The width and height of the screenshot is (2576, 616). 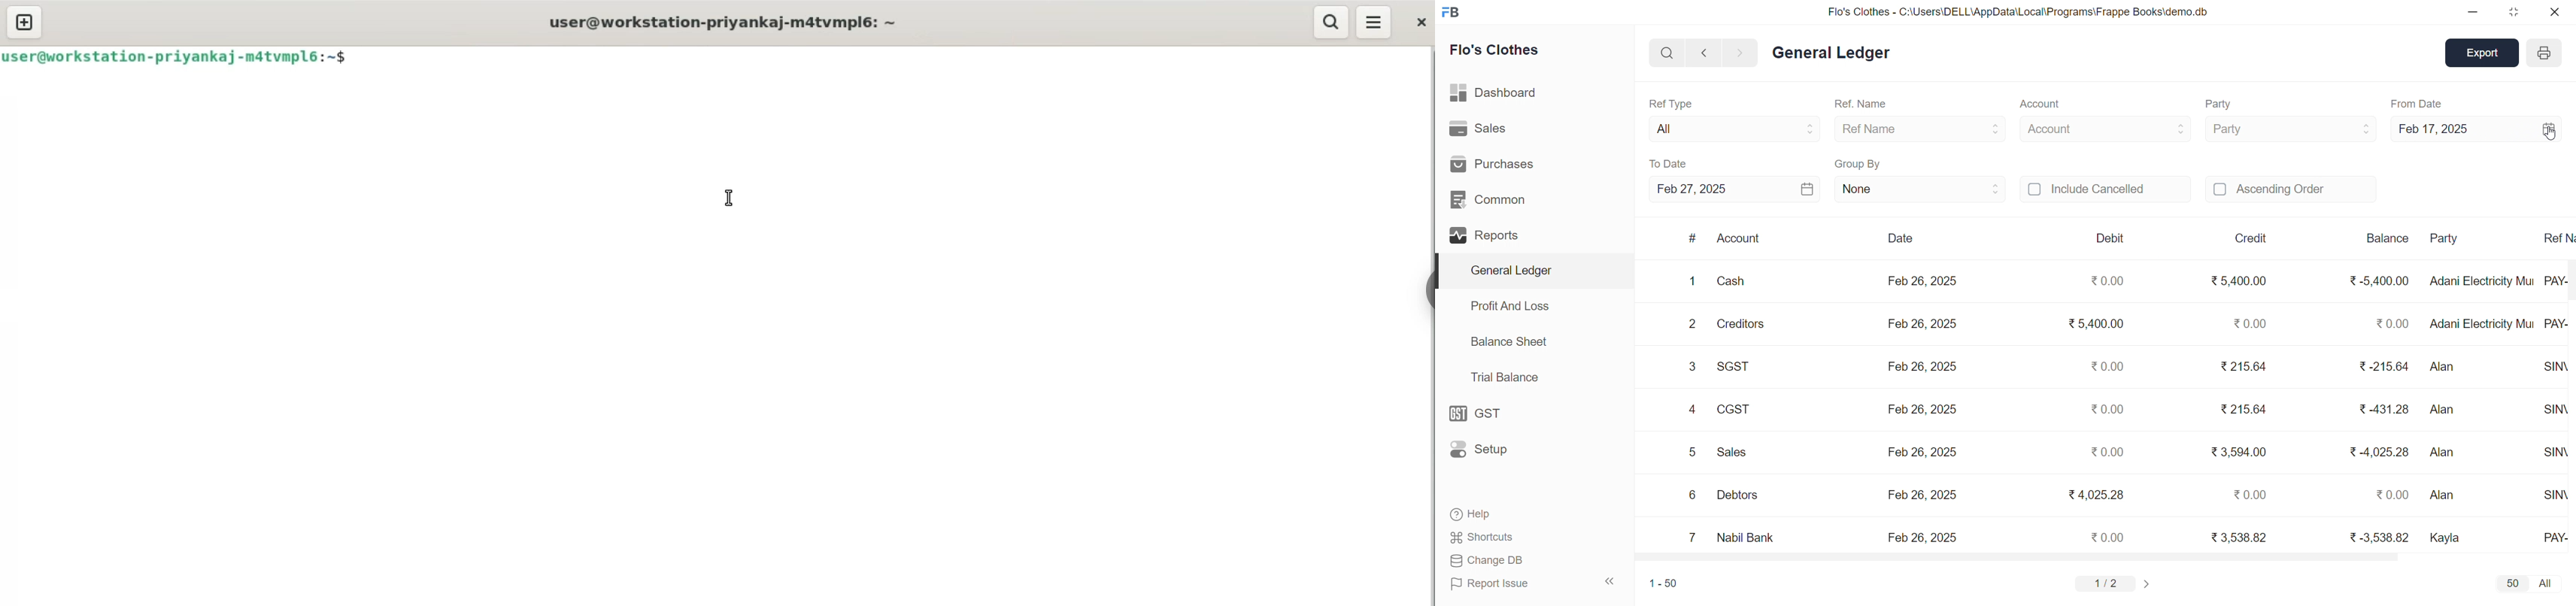 I want to click on Ref Type, so click(x=1670, y=103).